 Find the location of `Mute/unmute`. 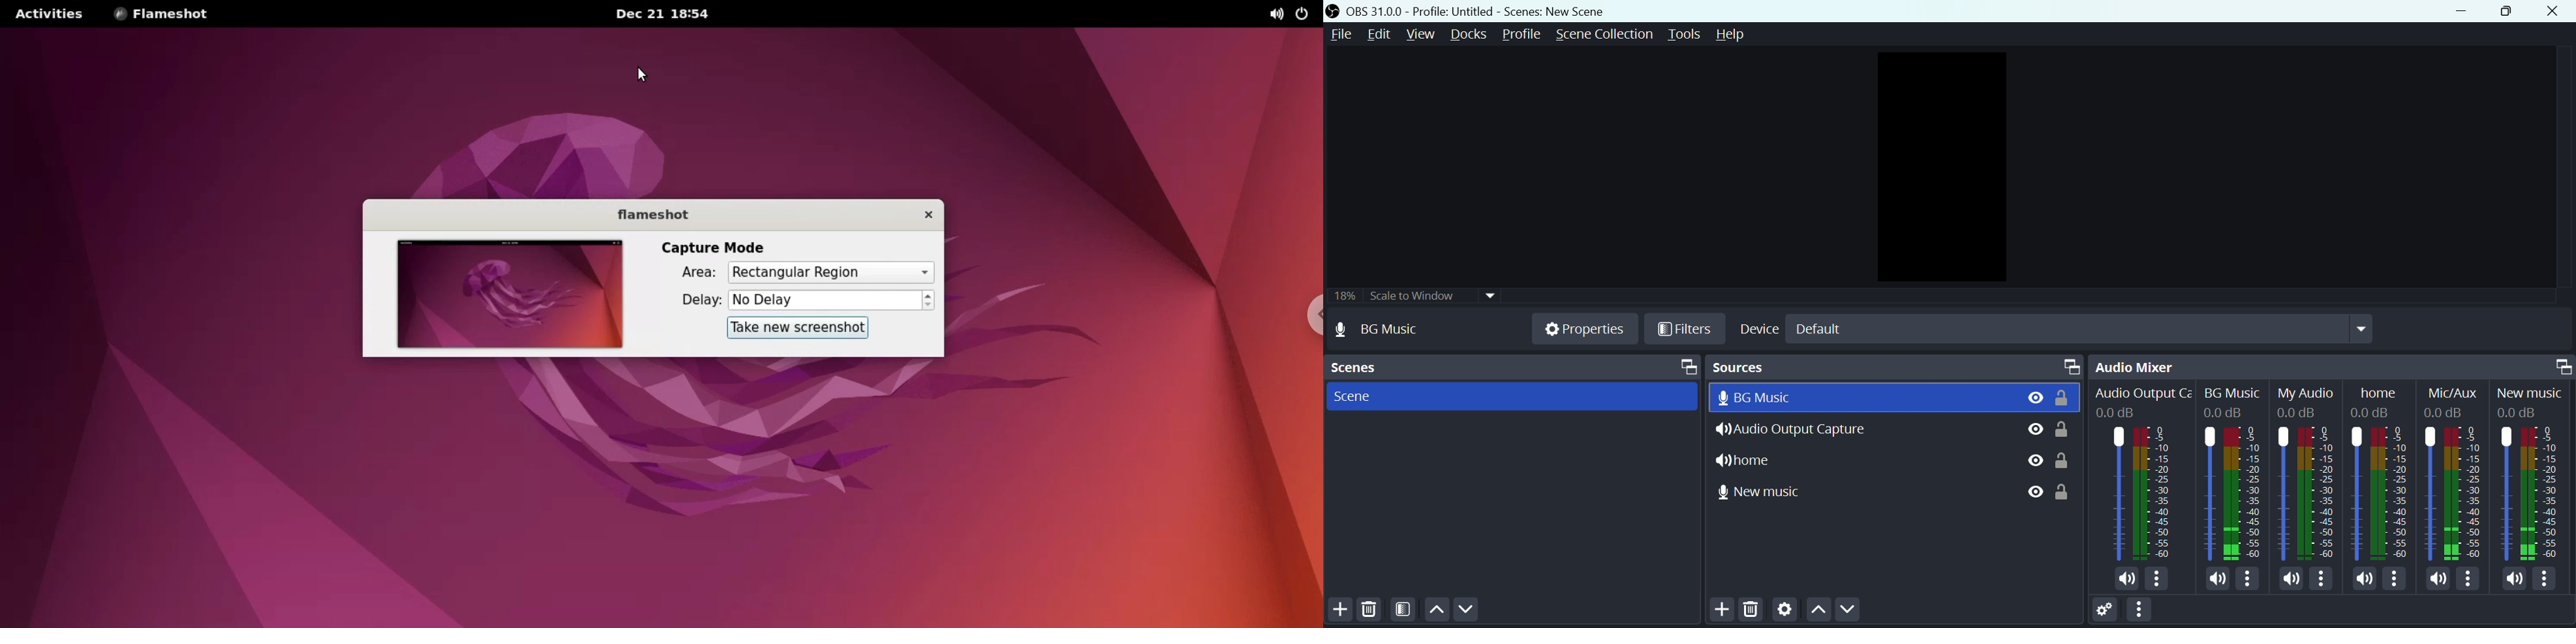

Mute/unmute is located at coordinates (2437, 578).